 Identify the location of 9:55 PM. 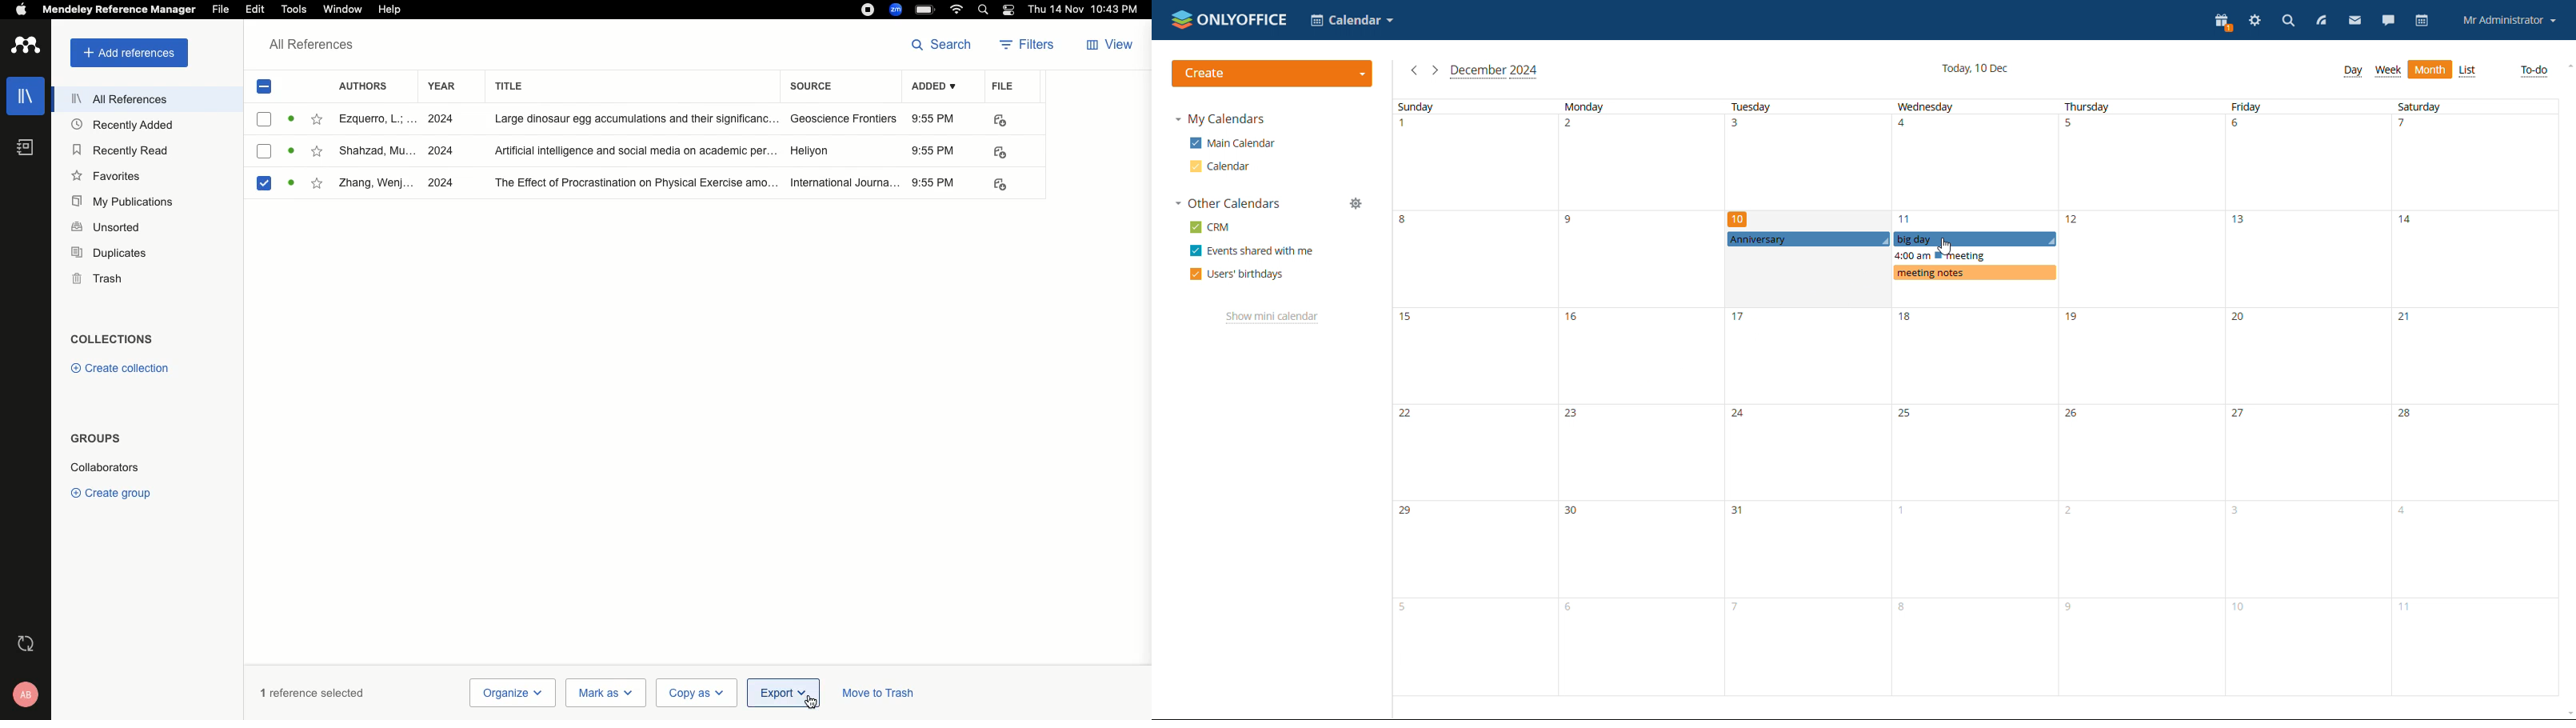
(935, 119).